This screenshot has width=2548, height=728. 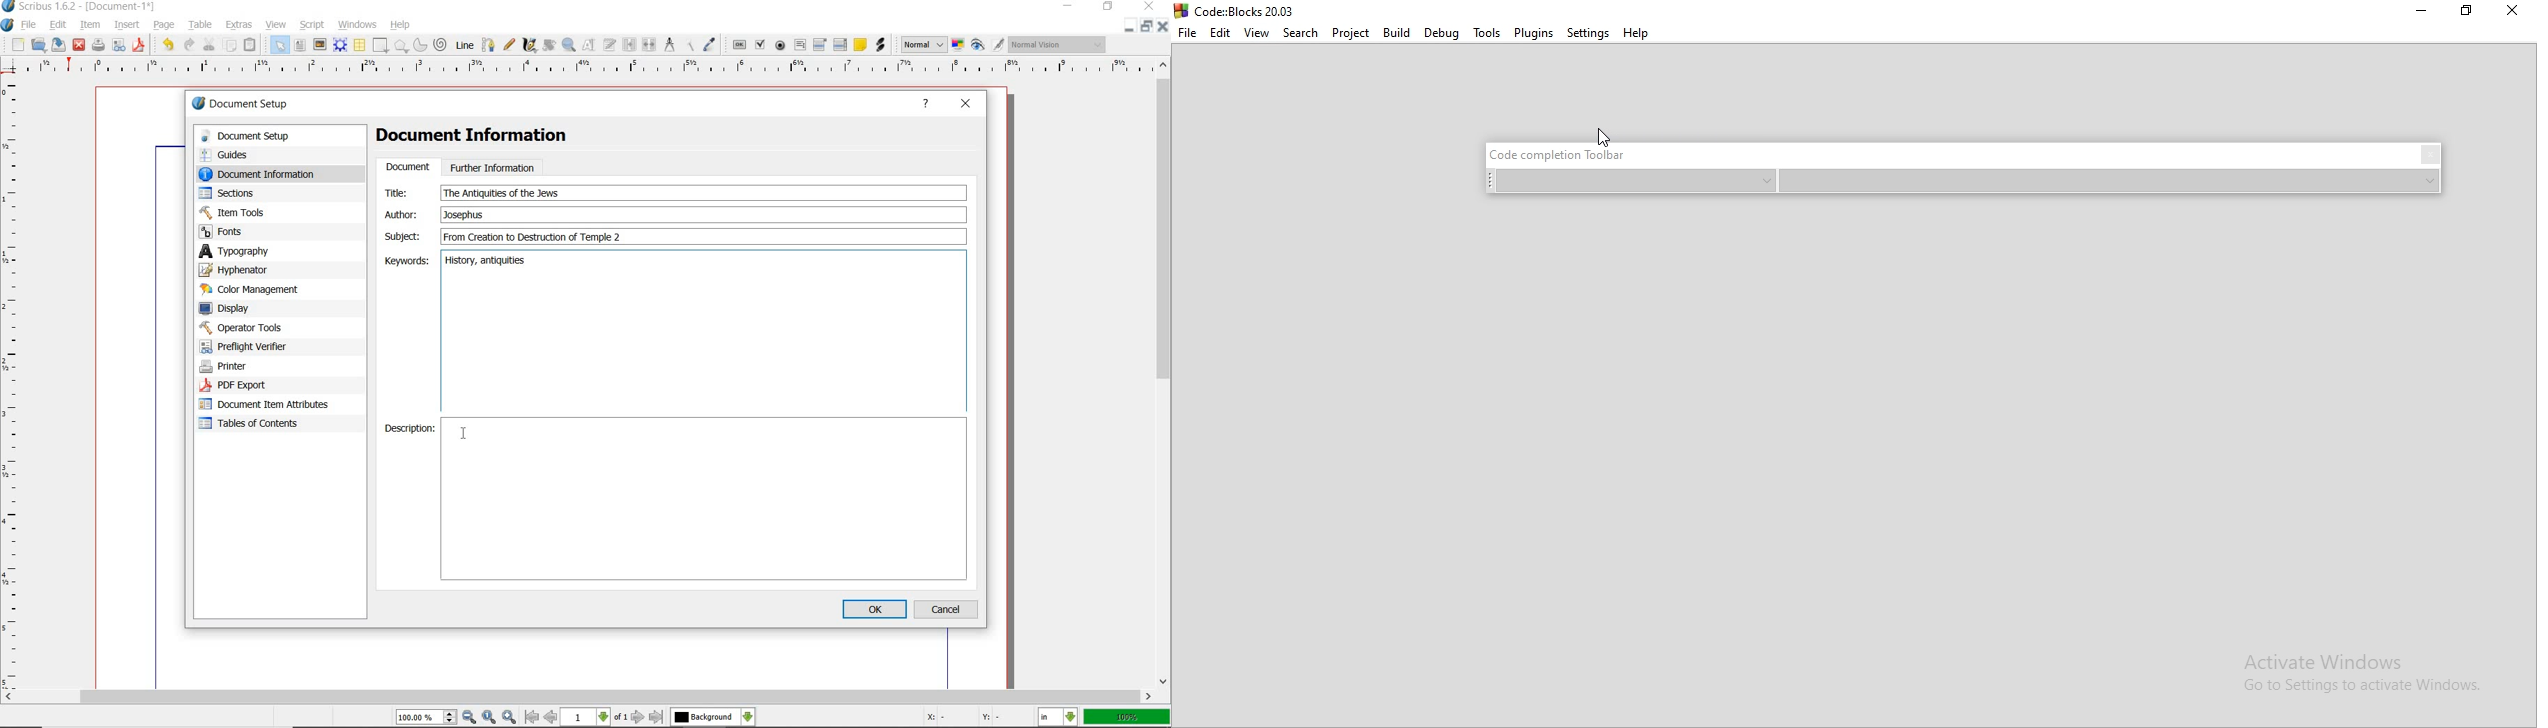 What do you see at coordinates (264, 232) in the screenshot?
I see `fonts` at bounding box center [264, 232].